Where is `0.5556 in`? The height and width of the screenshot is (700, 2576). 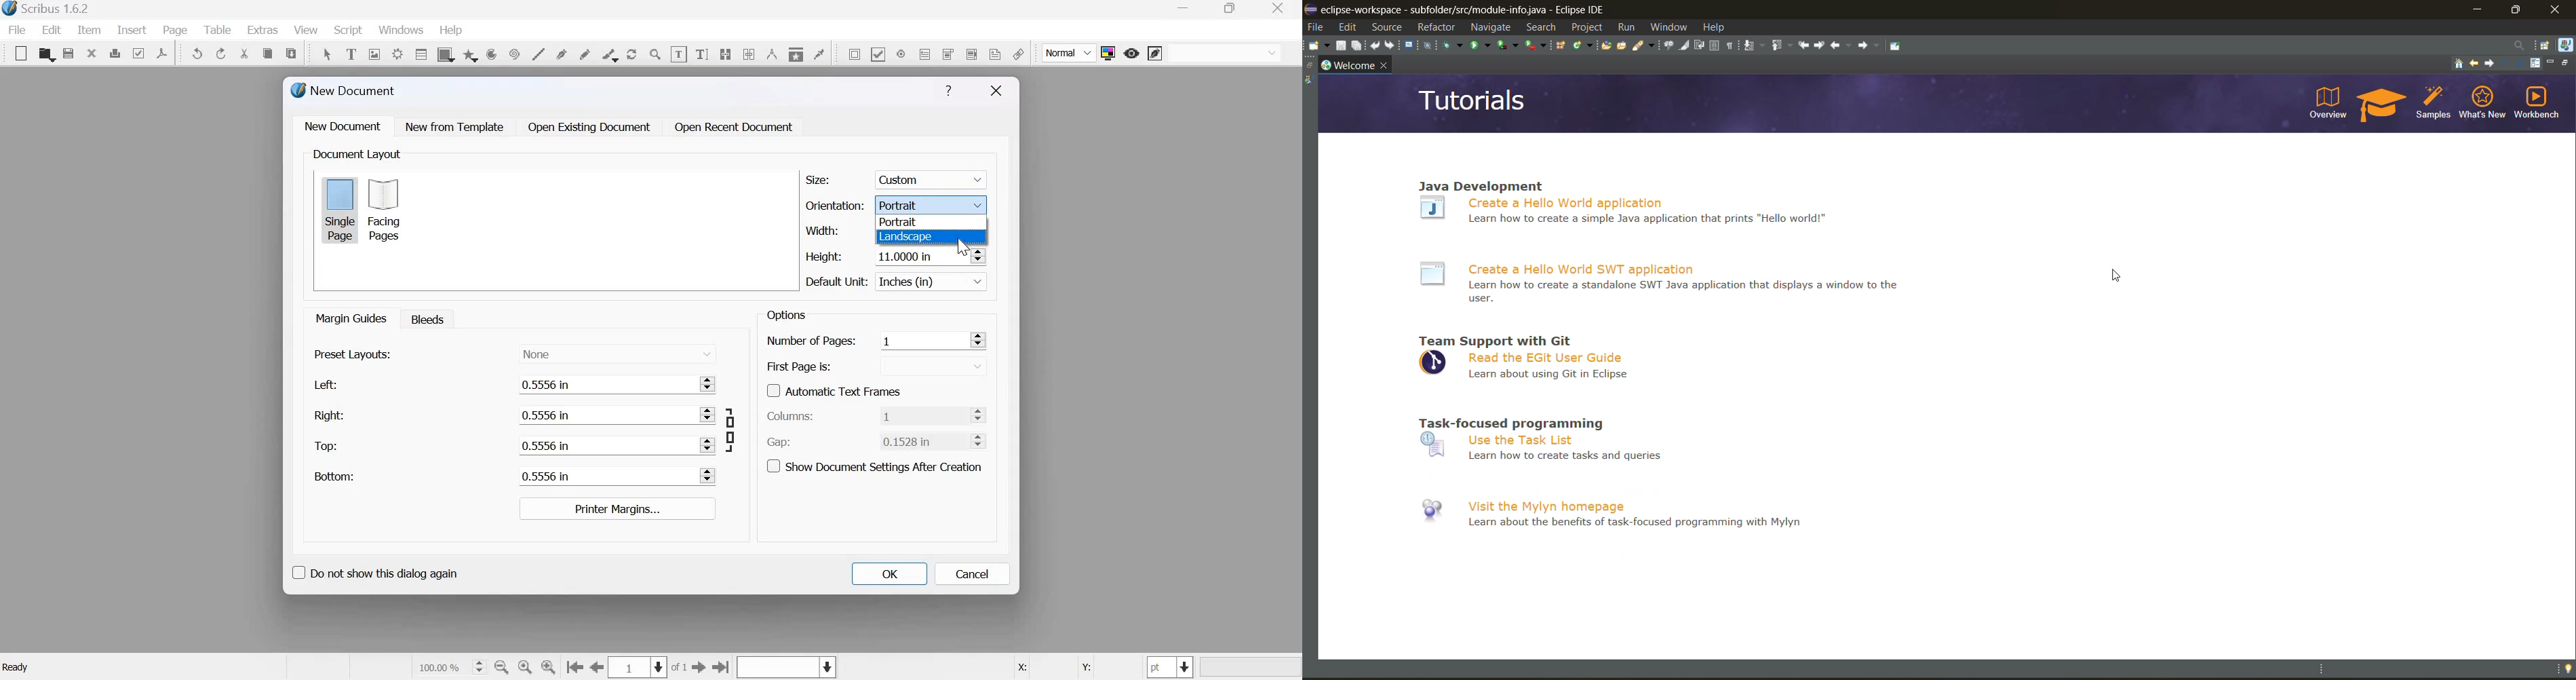
0.5556 in is located at coordinates (604, 414).